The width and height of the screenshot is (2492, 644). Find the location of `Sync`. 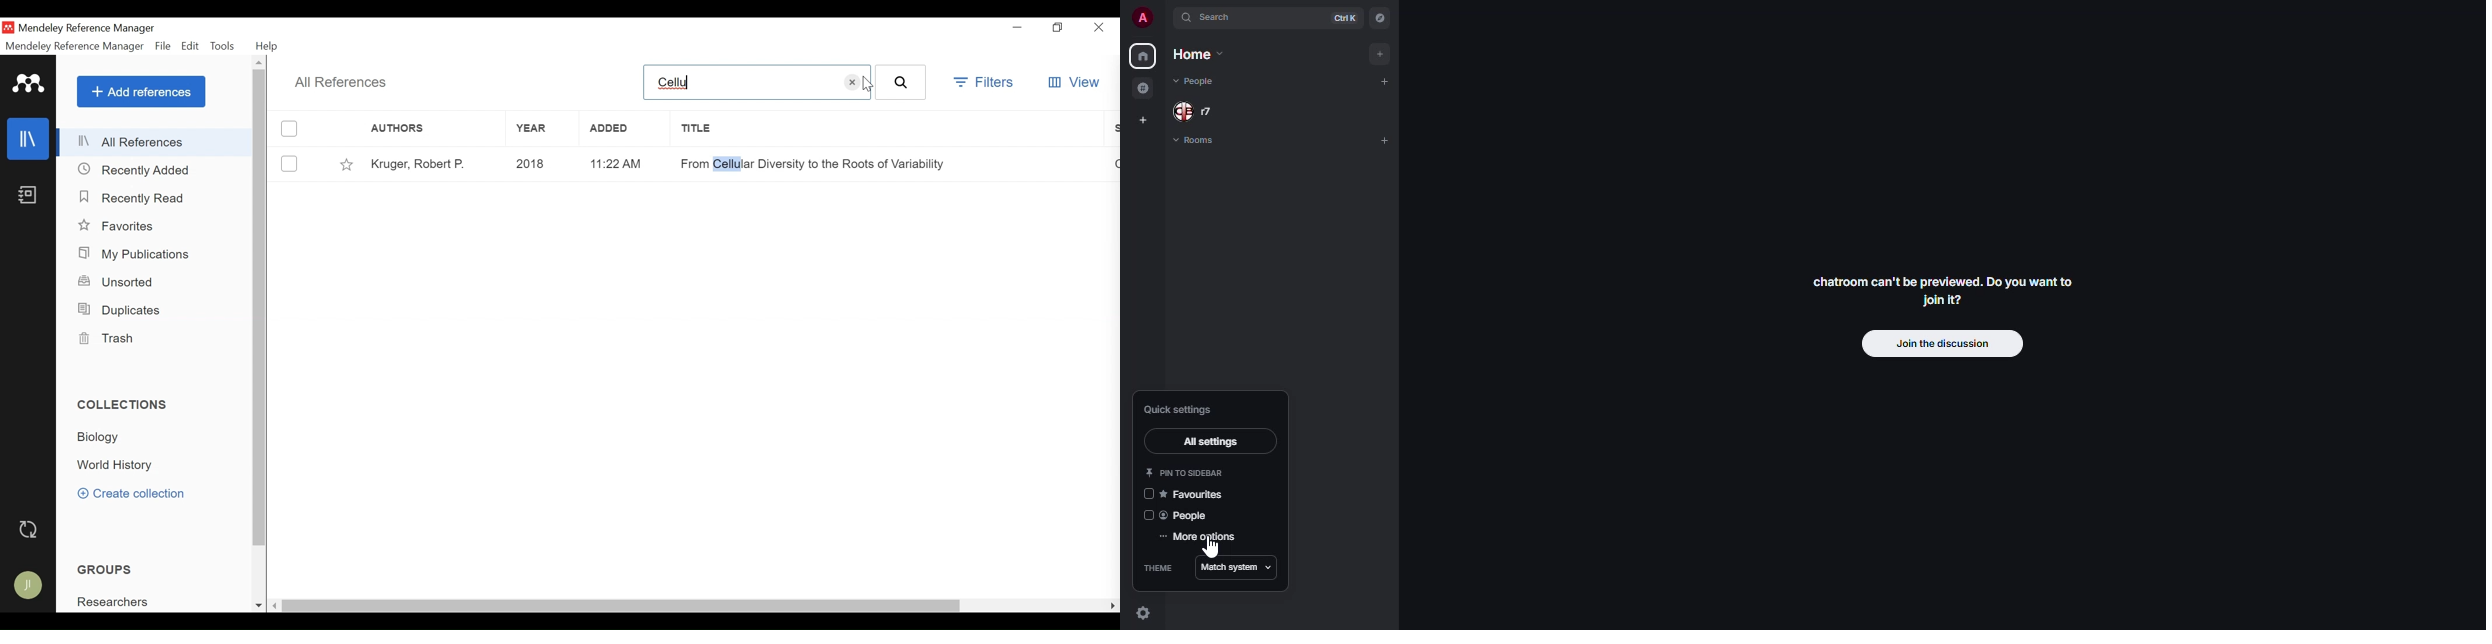

Sync is located at coordinates (27, 529).